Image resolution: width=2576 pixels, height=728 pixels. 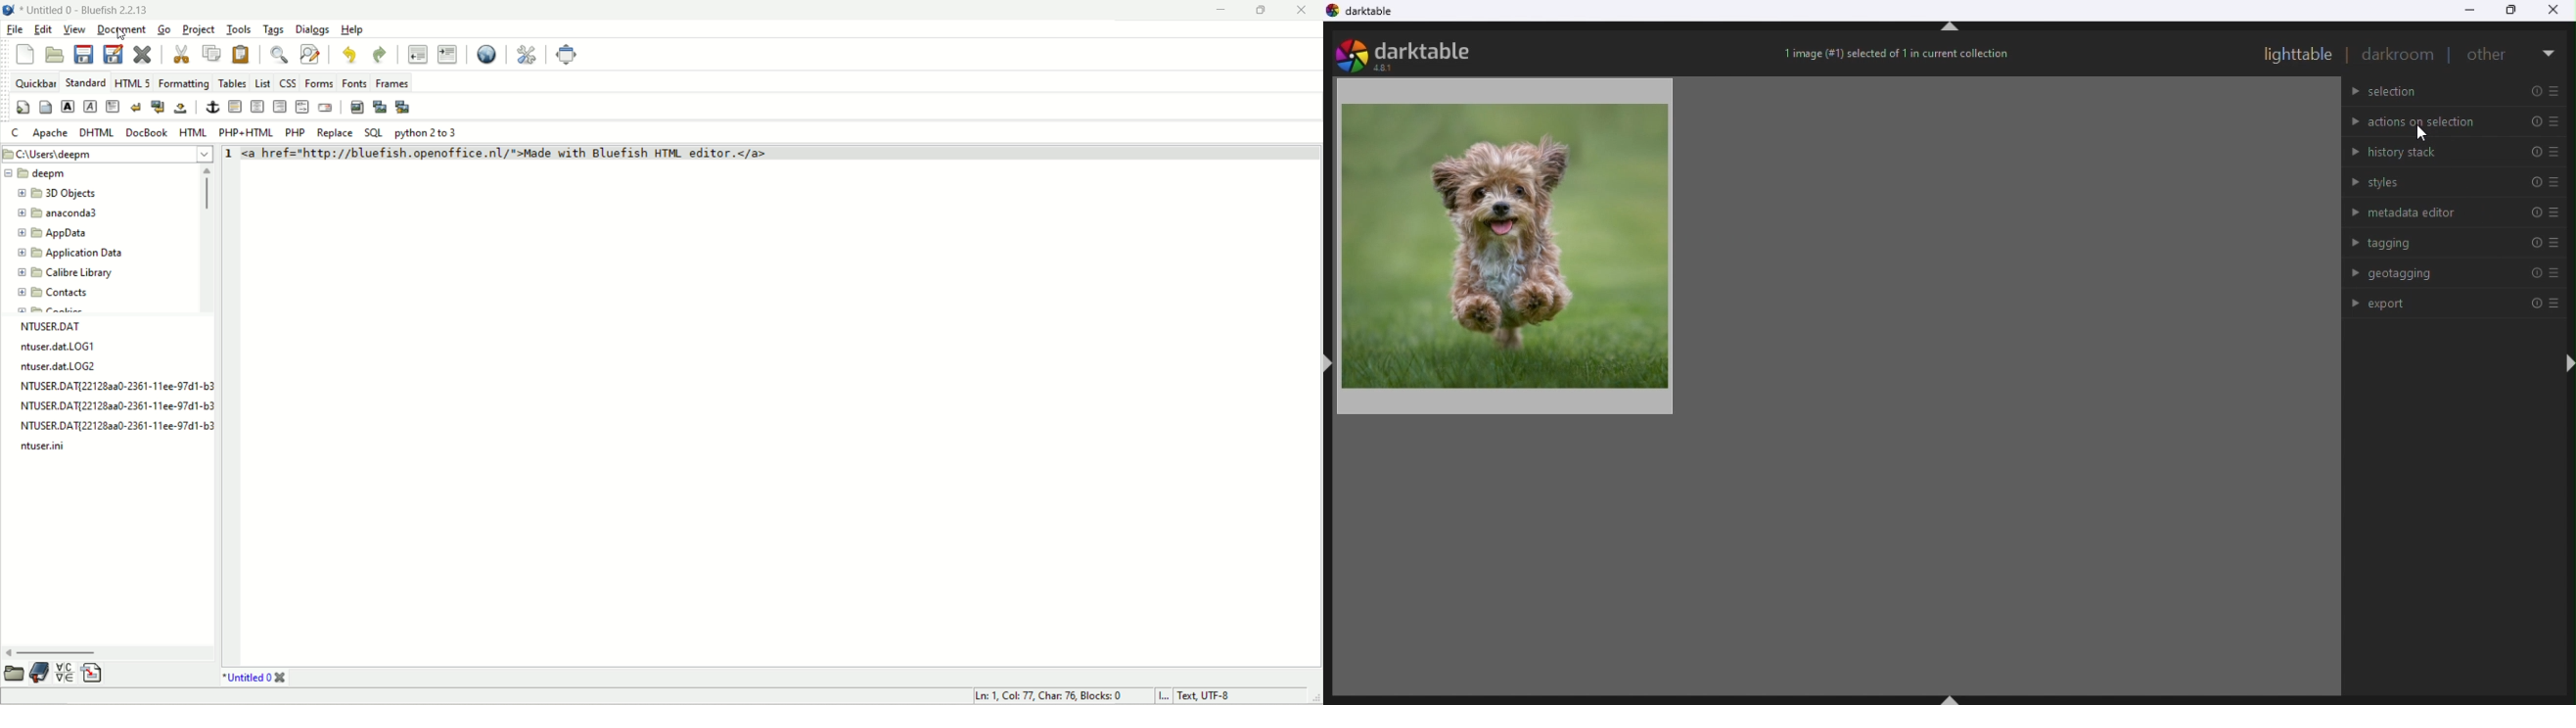 What do you see at coordinates (321, 83) in the screenshot?
I see `forms` at bounding box center [321, 83].